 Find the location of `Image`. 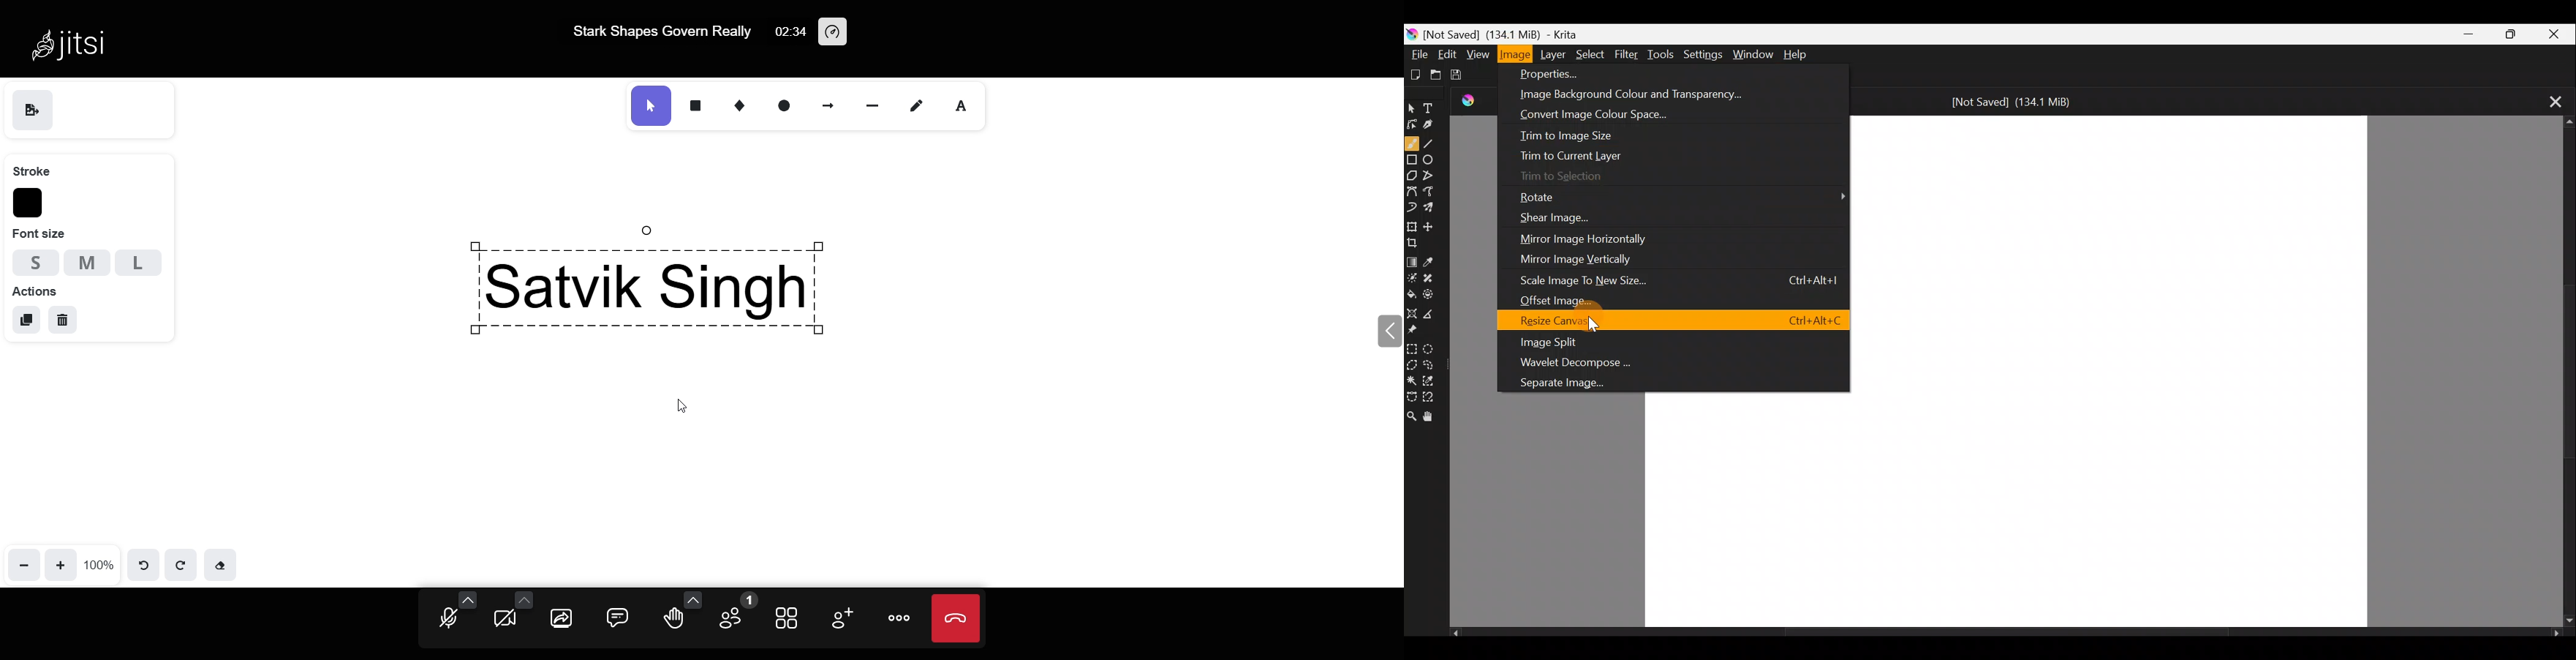

Image is located at coordinates (1516, 54).